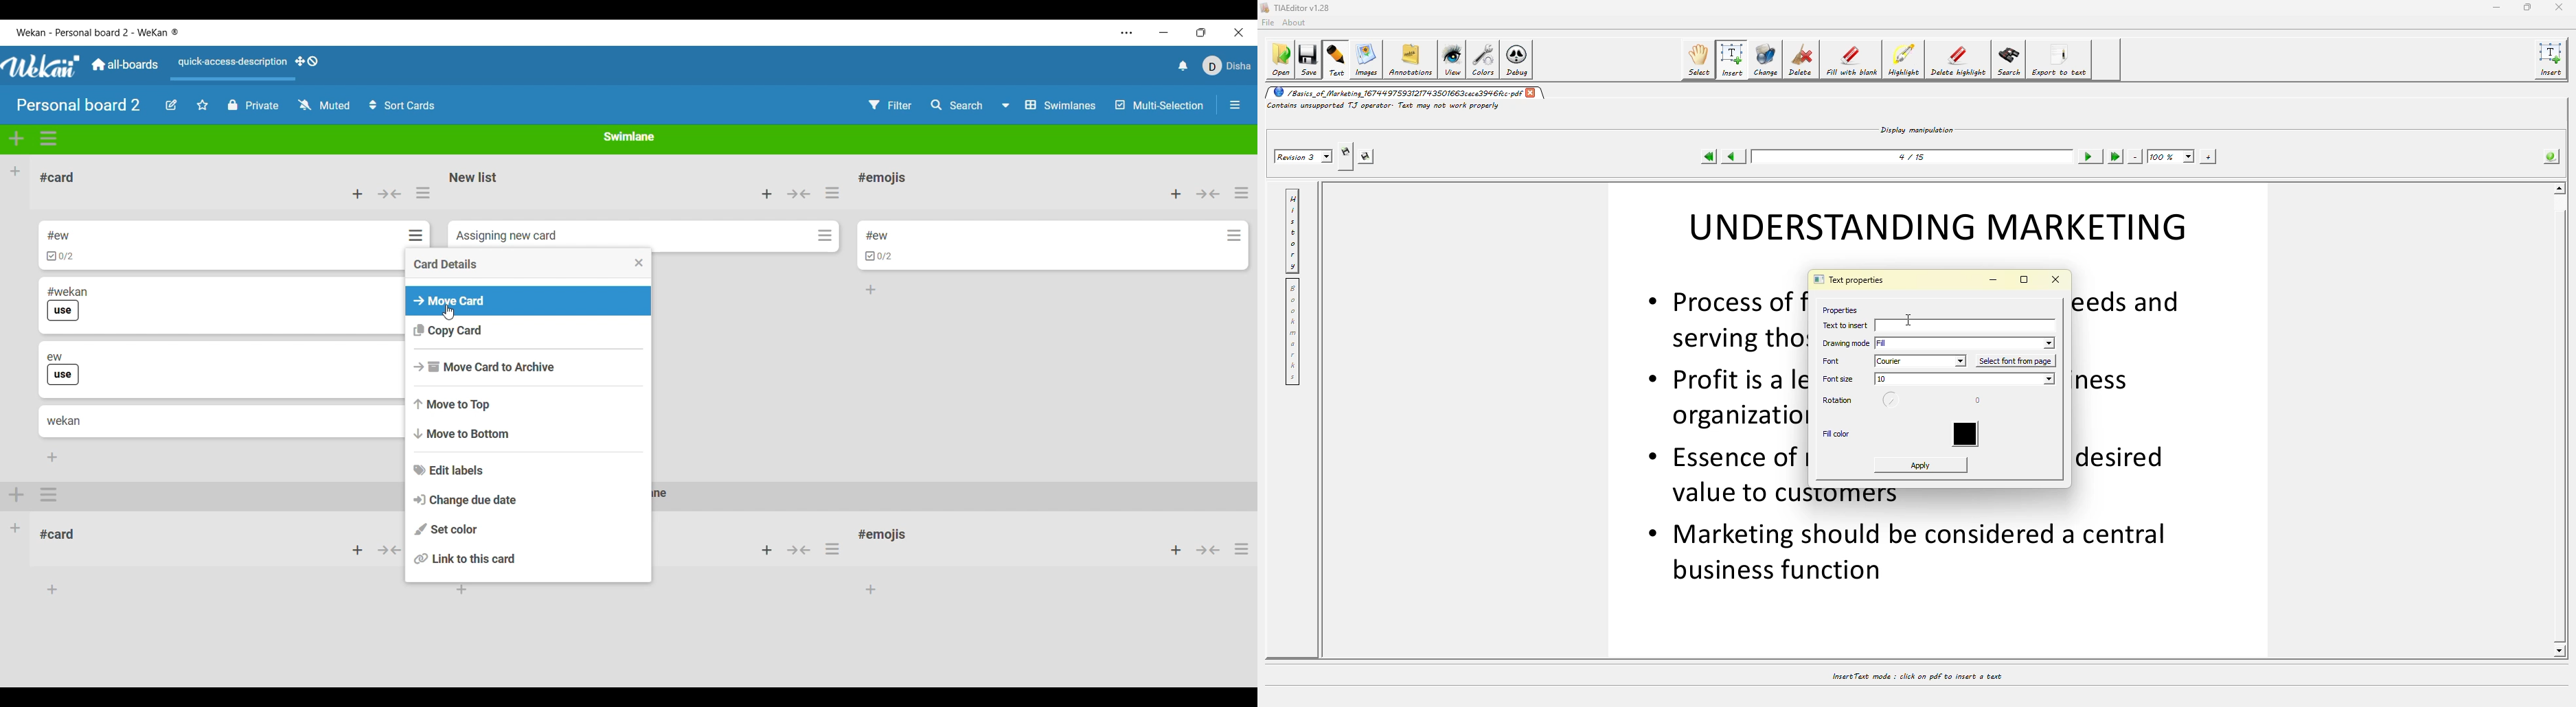 This screenshot has width=2576, height=728. Describe the element at coordinates (639, 263) in the screenshot. I see `Close menu` at that location.